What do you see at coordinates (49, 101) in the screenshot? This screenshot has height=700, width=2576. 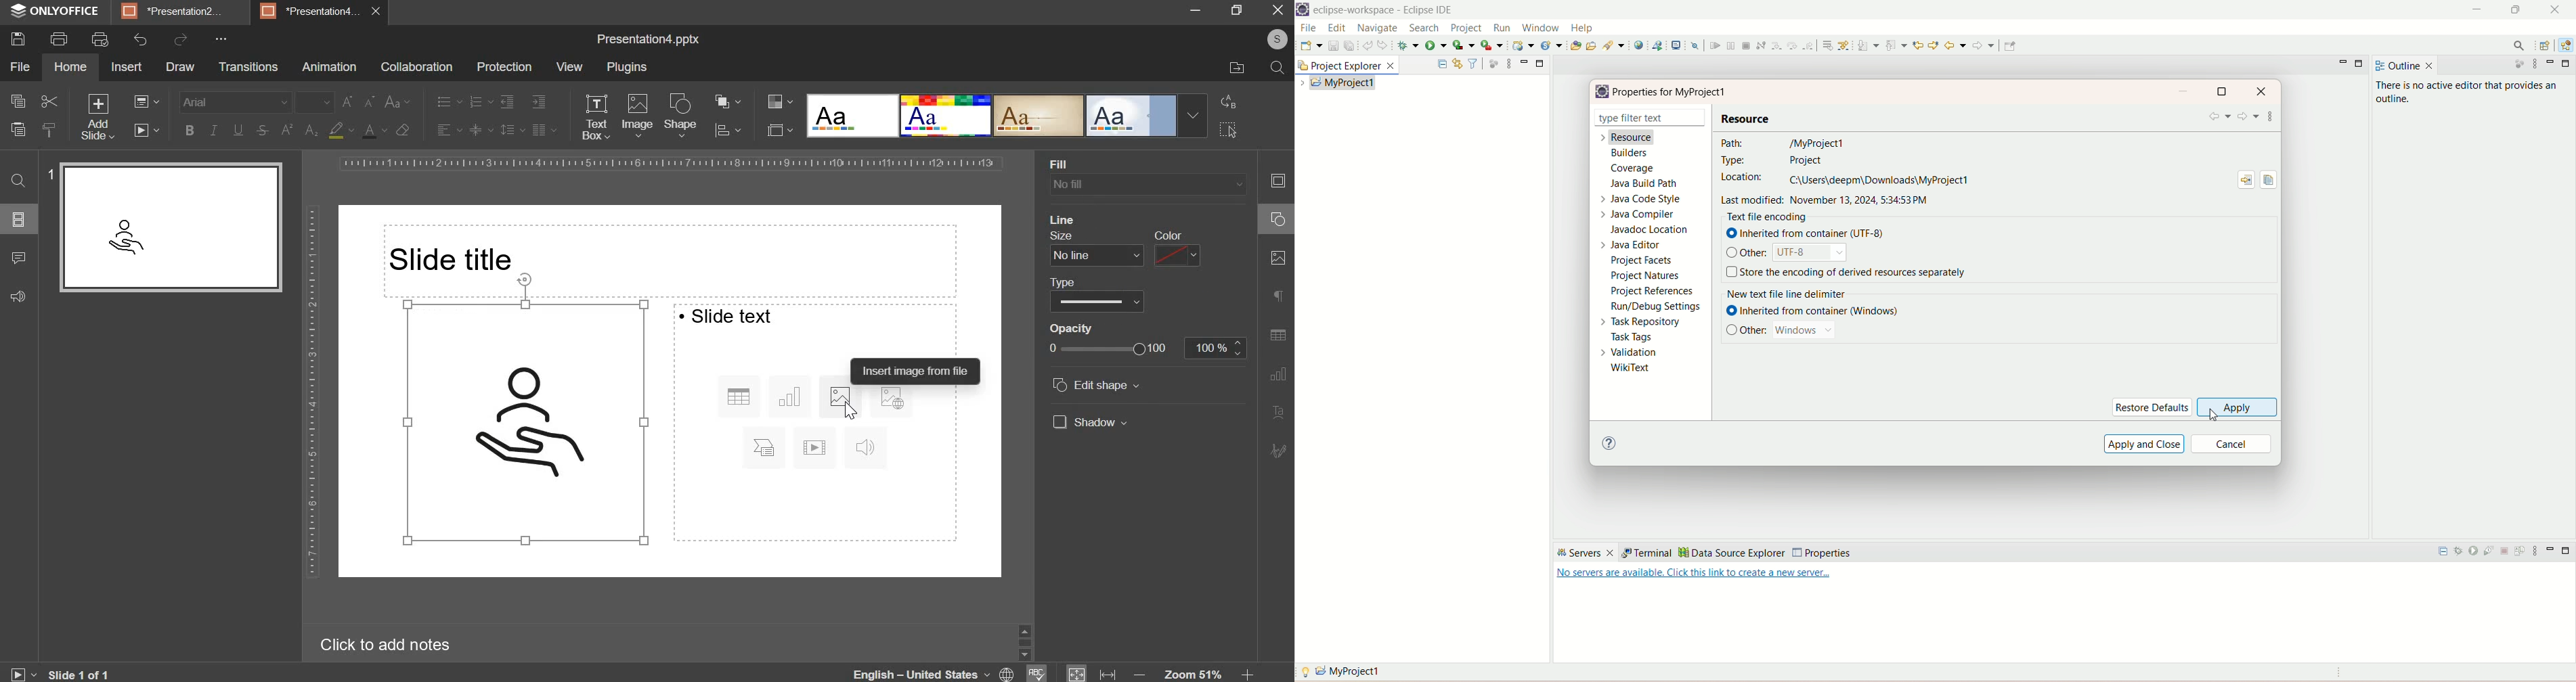 I see `cut` at bounding box center [49, 101].